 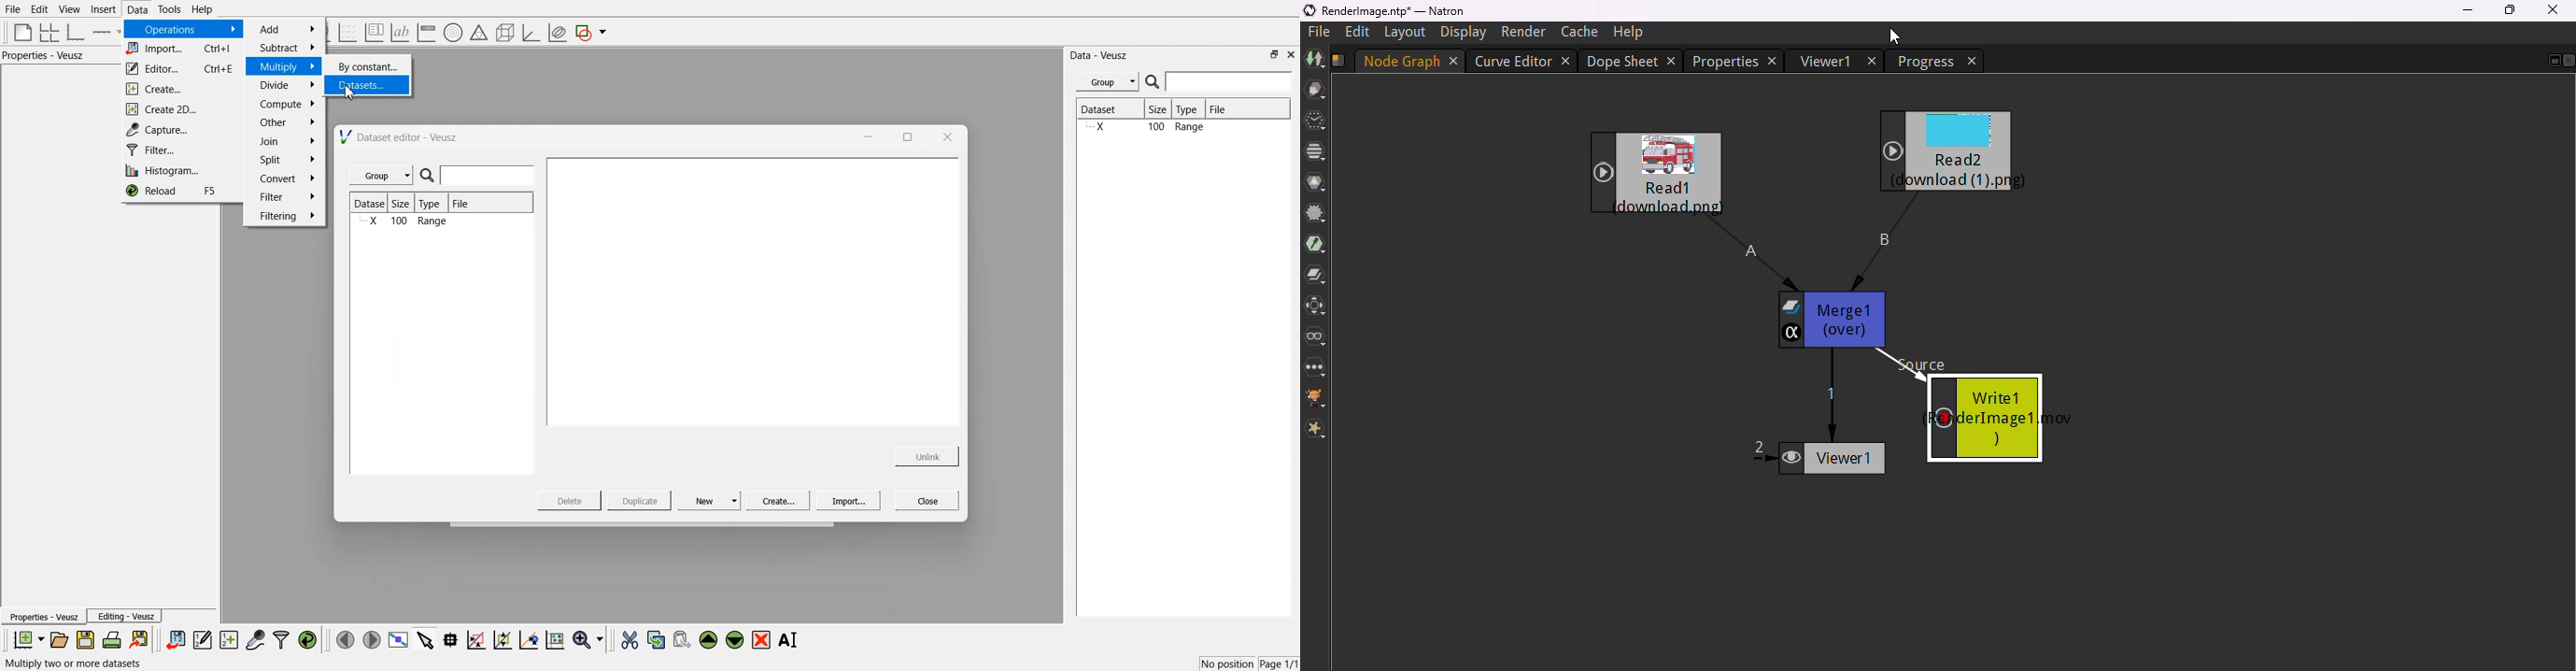 I want to click on plot covariance ellipses, so click(x=557, y=33).